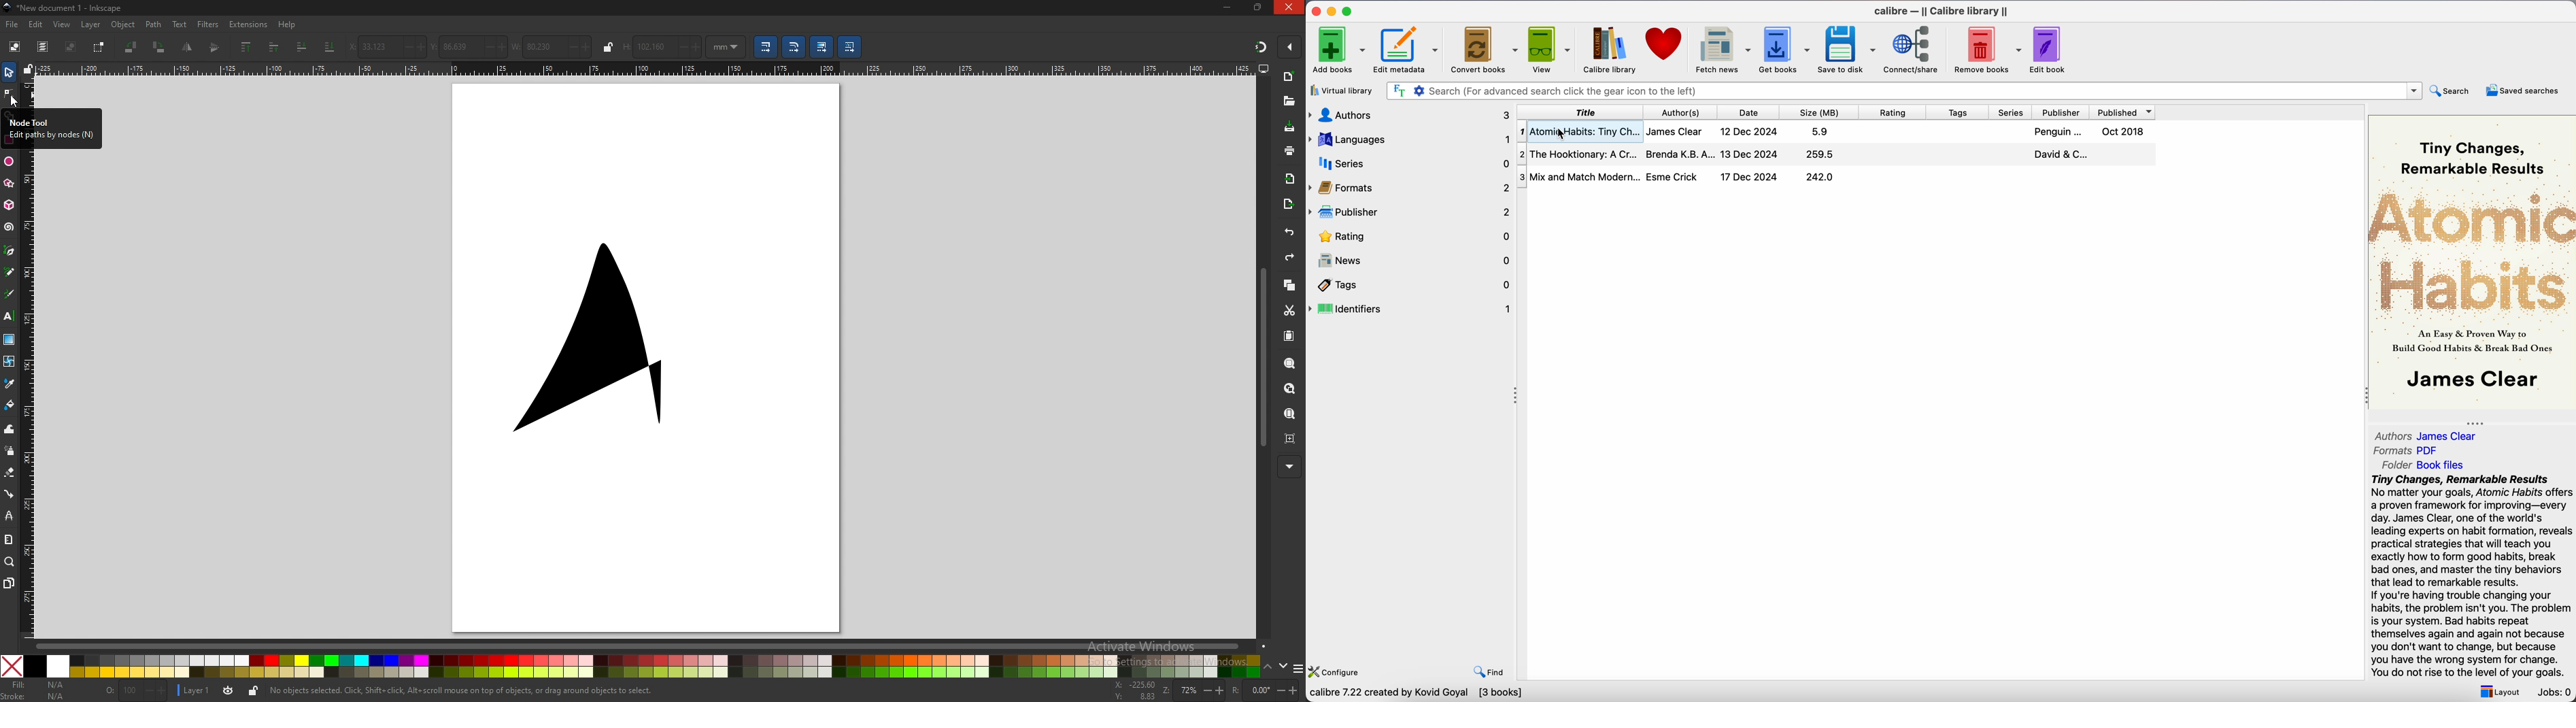  What do you see at coordinates (1289, 257) in the screenshot?
I see `redo` at bounding box center [1289, 257].